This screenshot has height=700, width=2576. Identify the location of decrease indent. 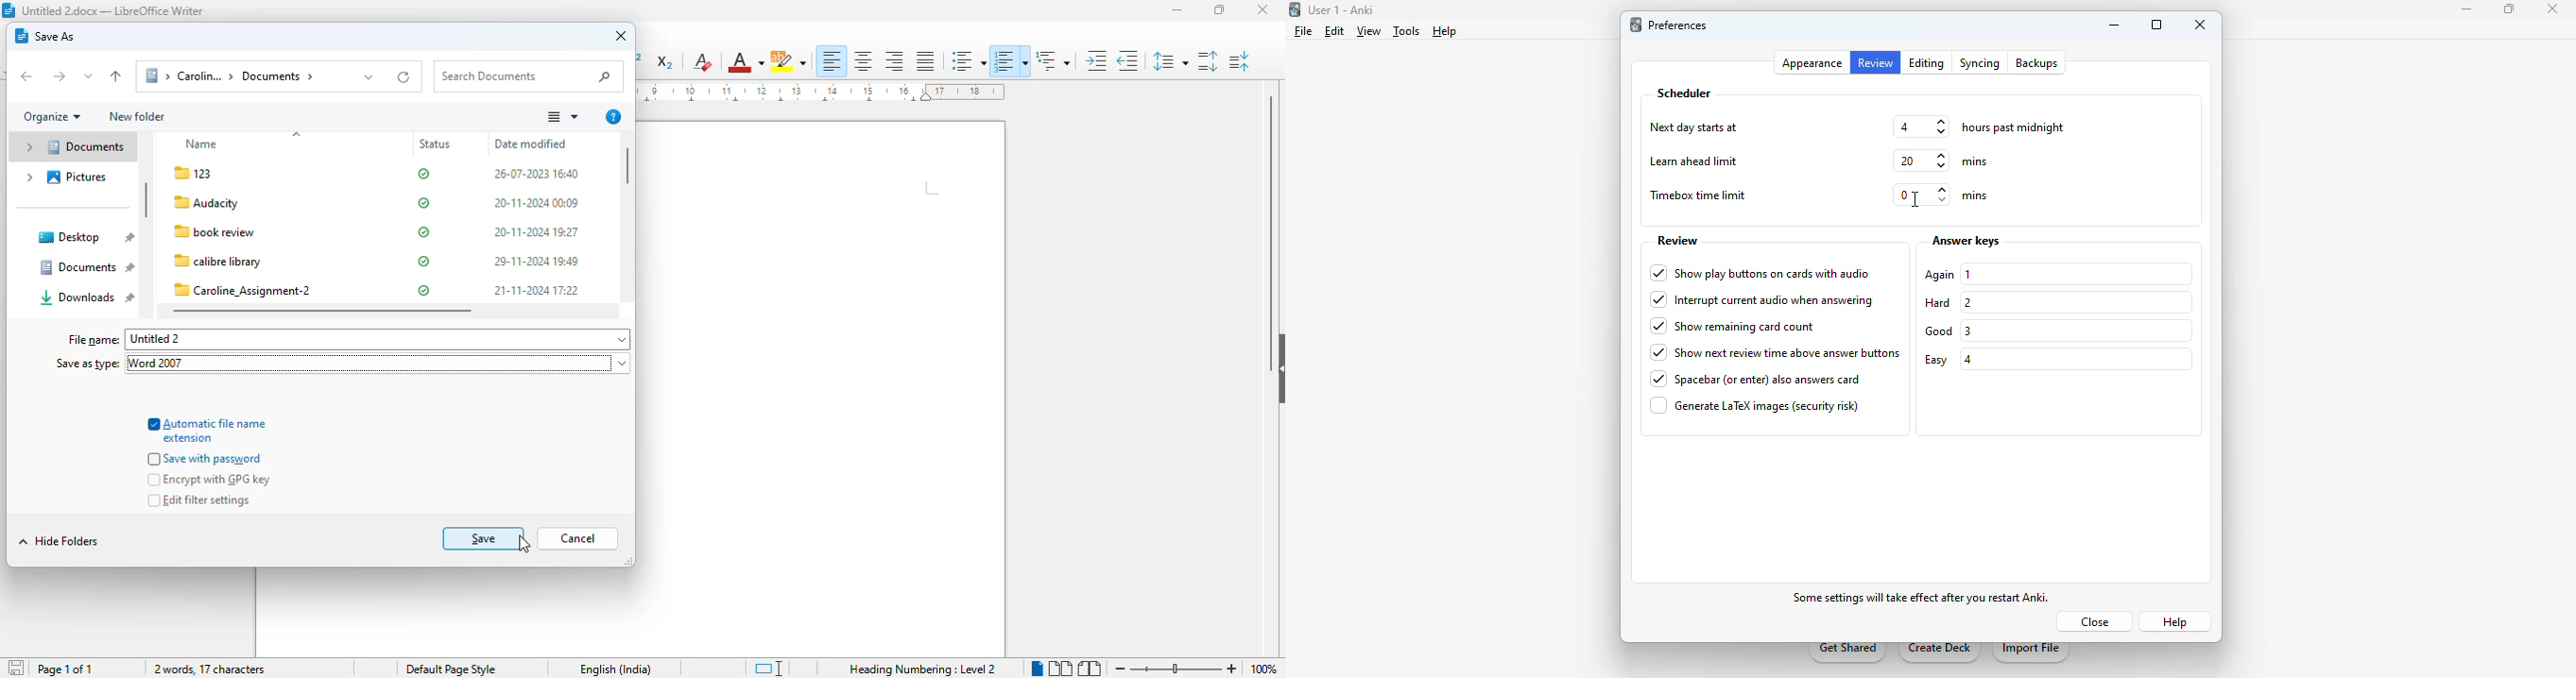
(1128, 60).